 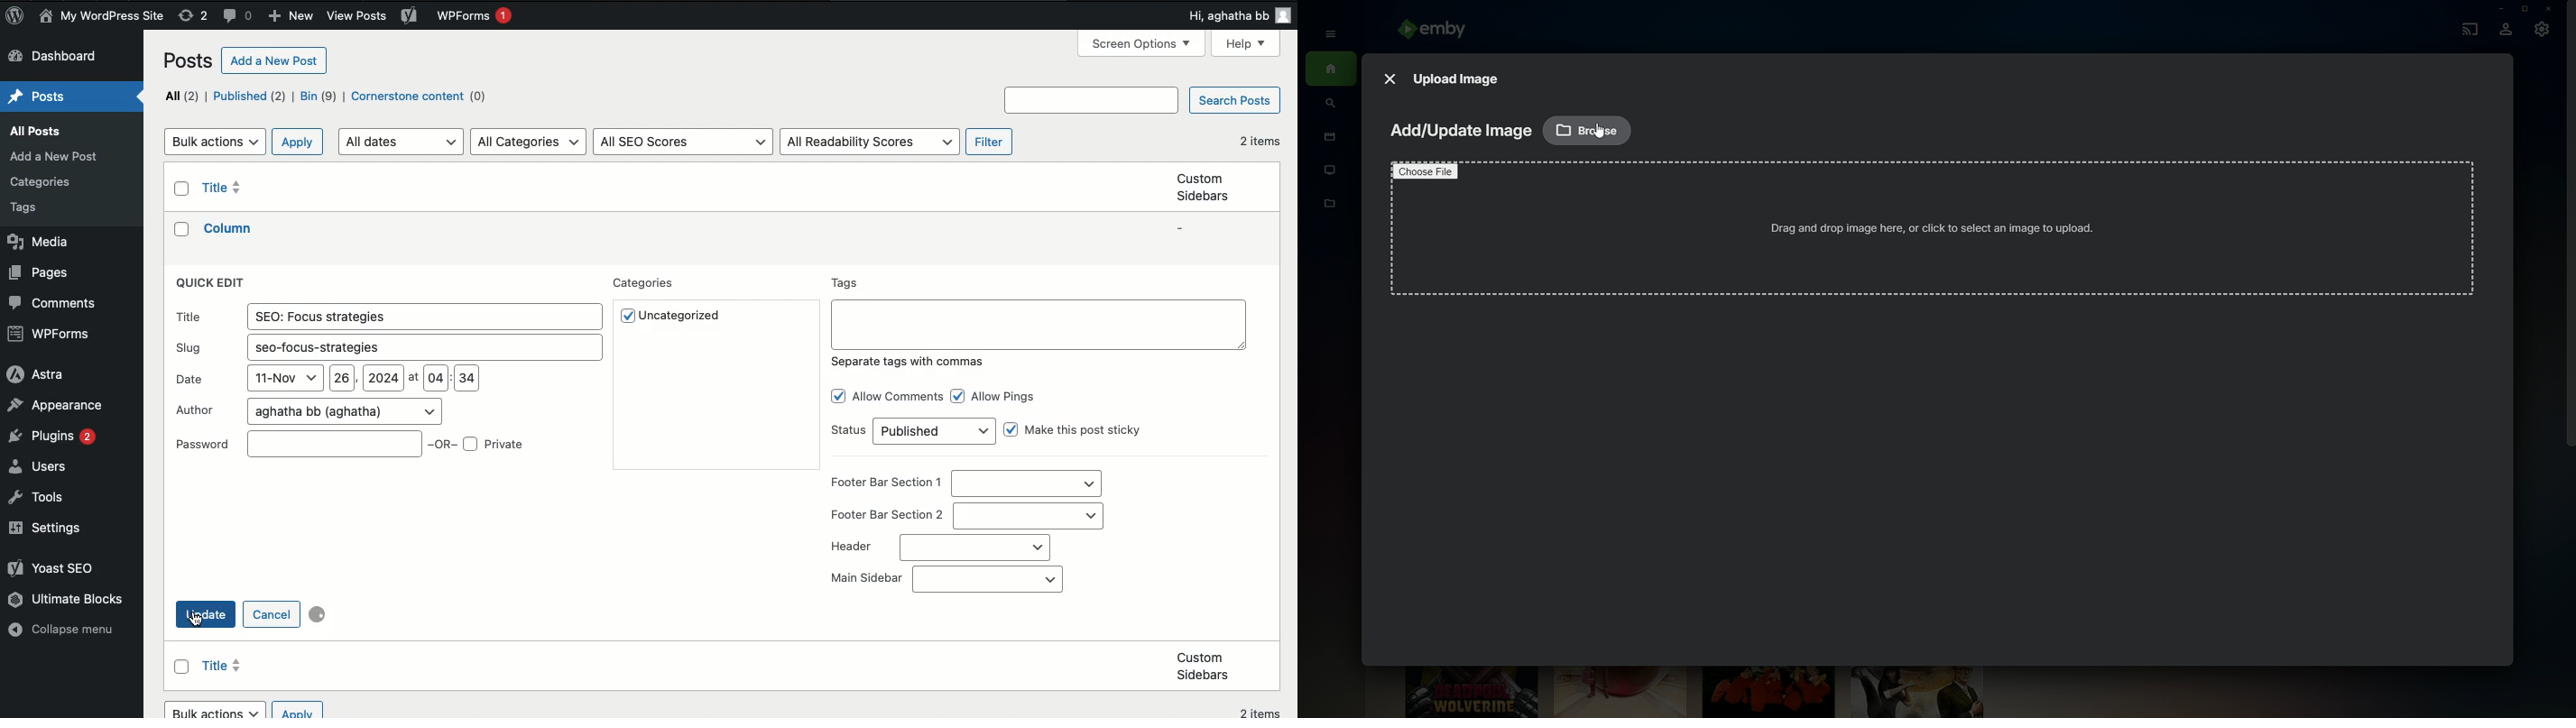 What do you see at coordinates (1247, 45) in the screenshot?
I see `Help` at bounding box center [1247, 45].